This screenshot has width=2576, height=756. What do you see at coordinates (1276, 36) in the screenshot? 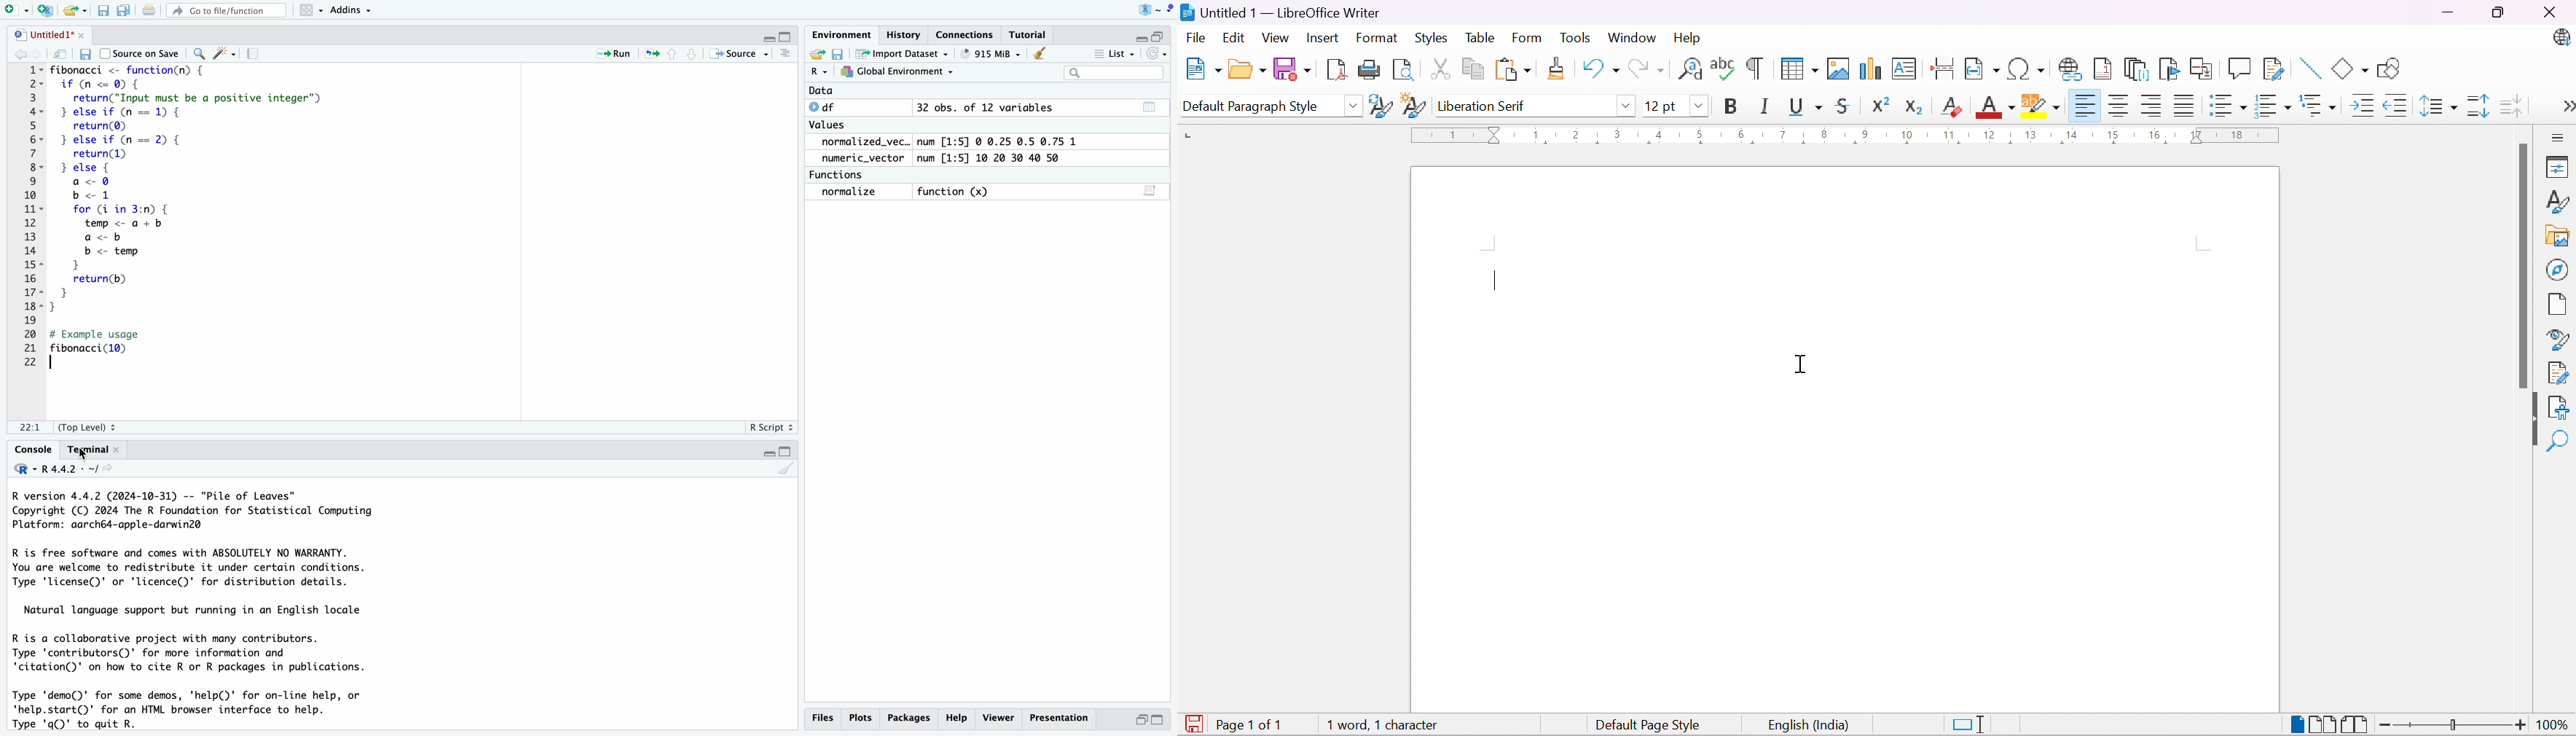
I see `View` at bounding box center [1276, 36].